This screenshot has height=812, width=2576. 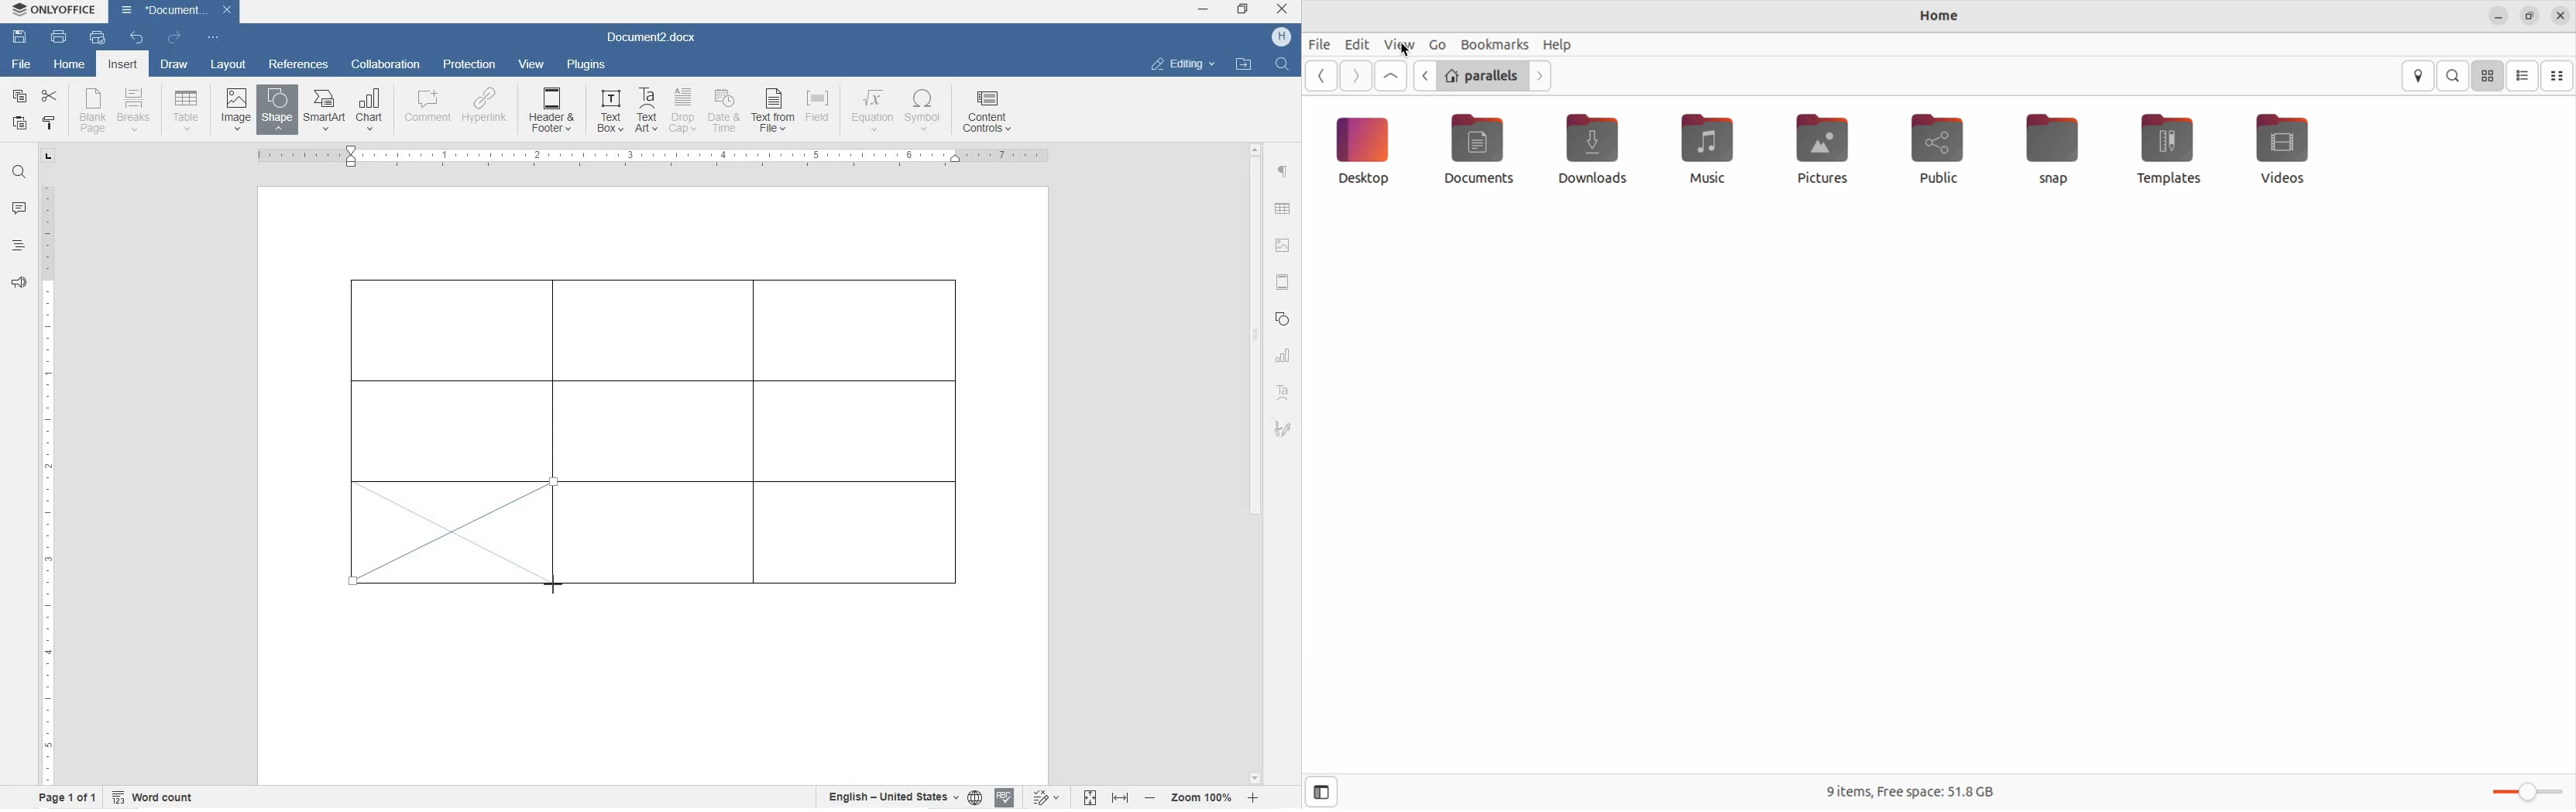 What do you see at coordinates (1183, 64) in the screenshot?
I see `EDITING` at bounding box center [1183, 64].